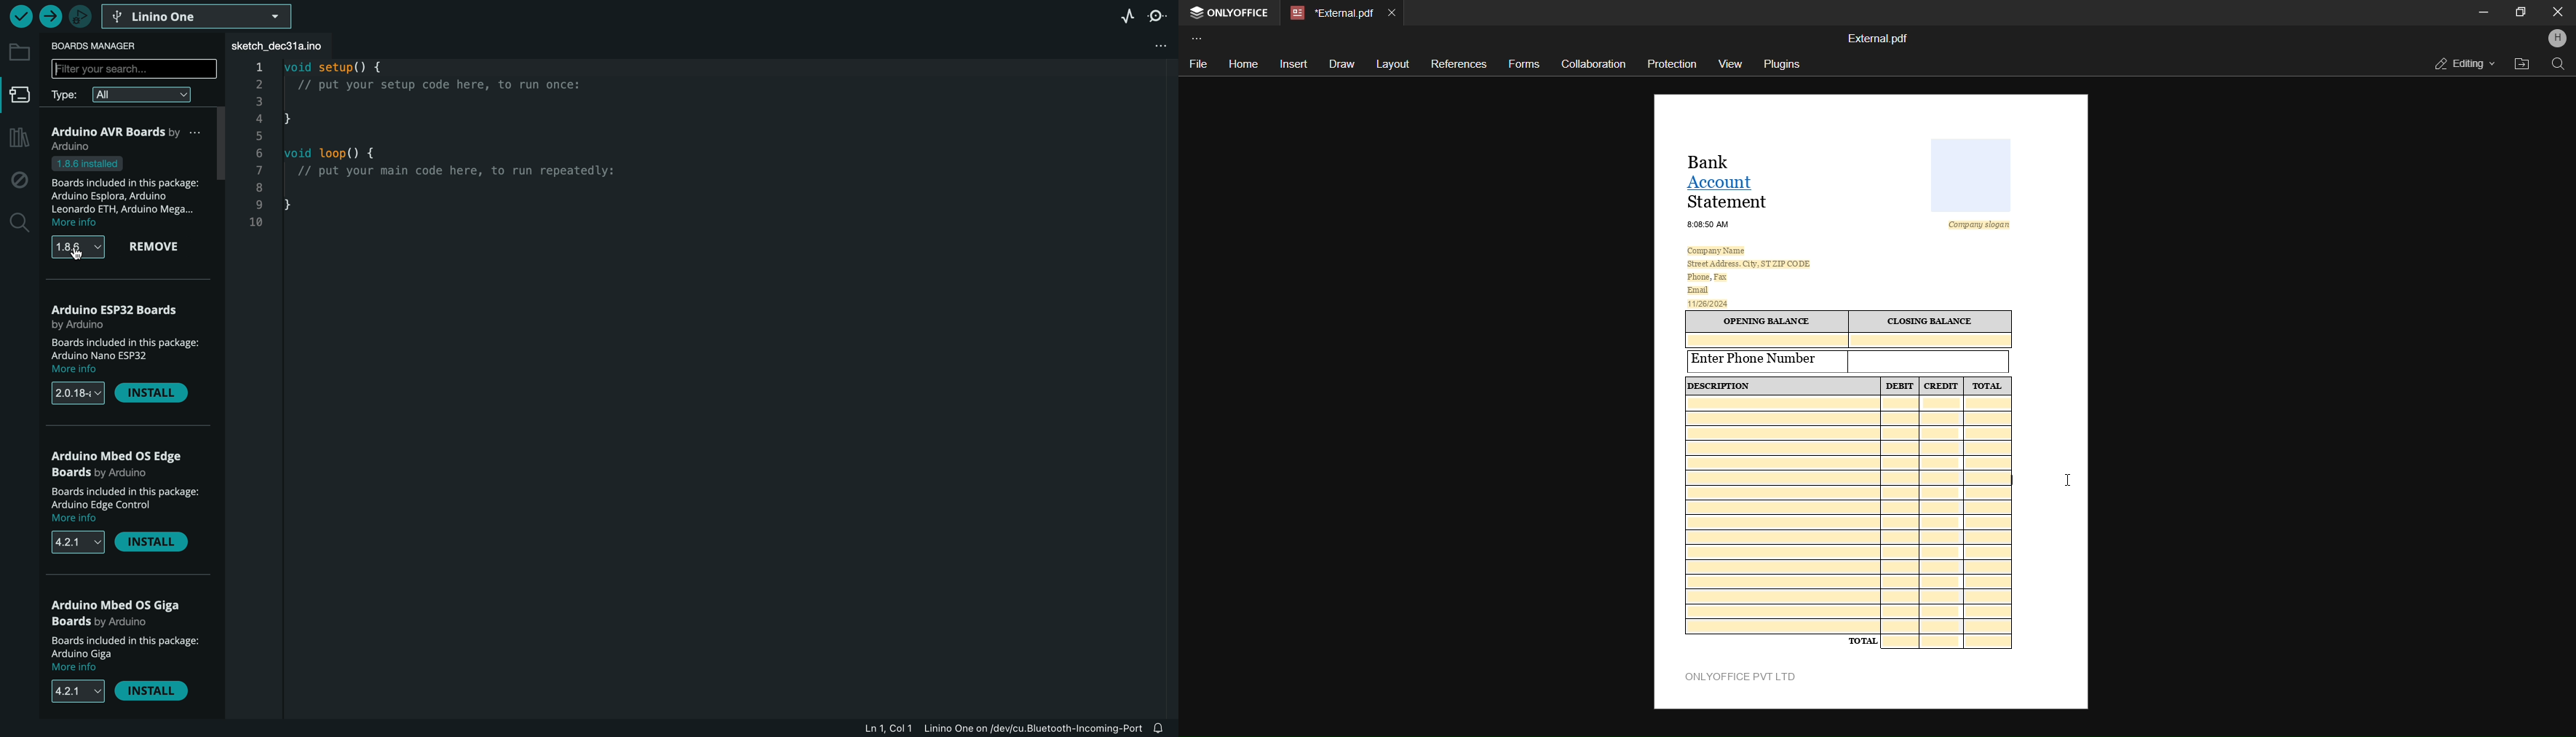 The width and height of the screenshot is (2576, 756). Describe the element at coordinates (1201, 37) in the screenshot. I see `customize toolbar` at that location.